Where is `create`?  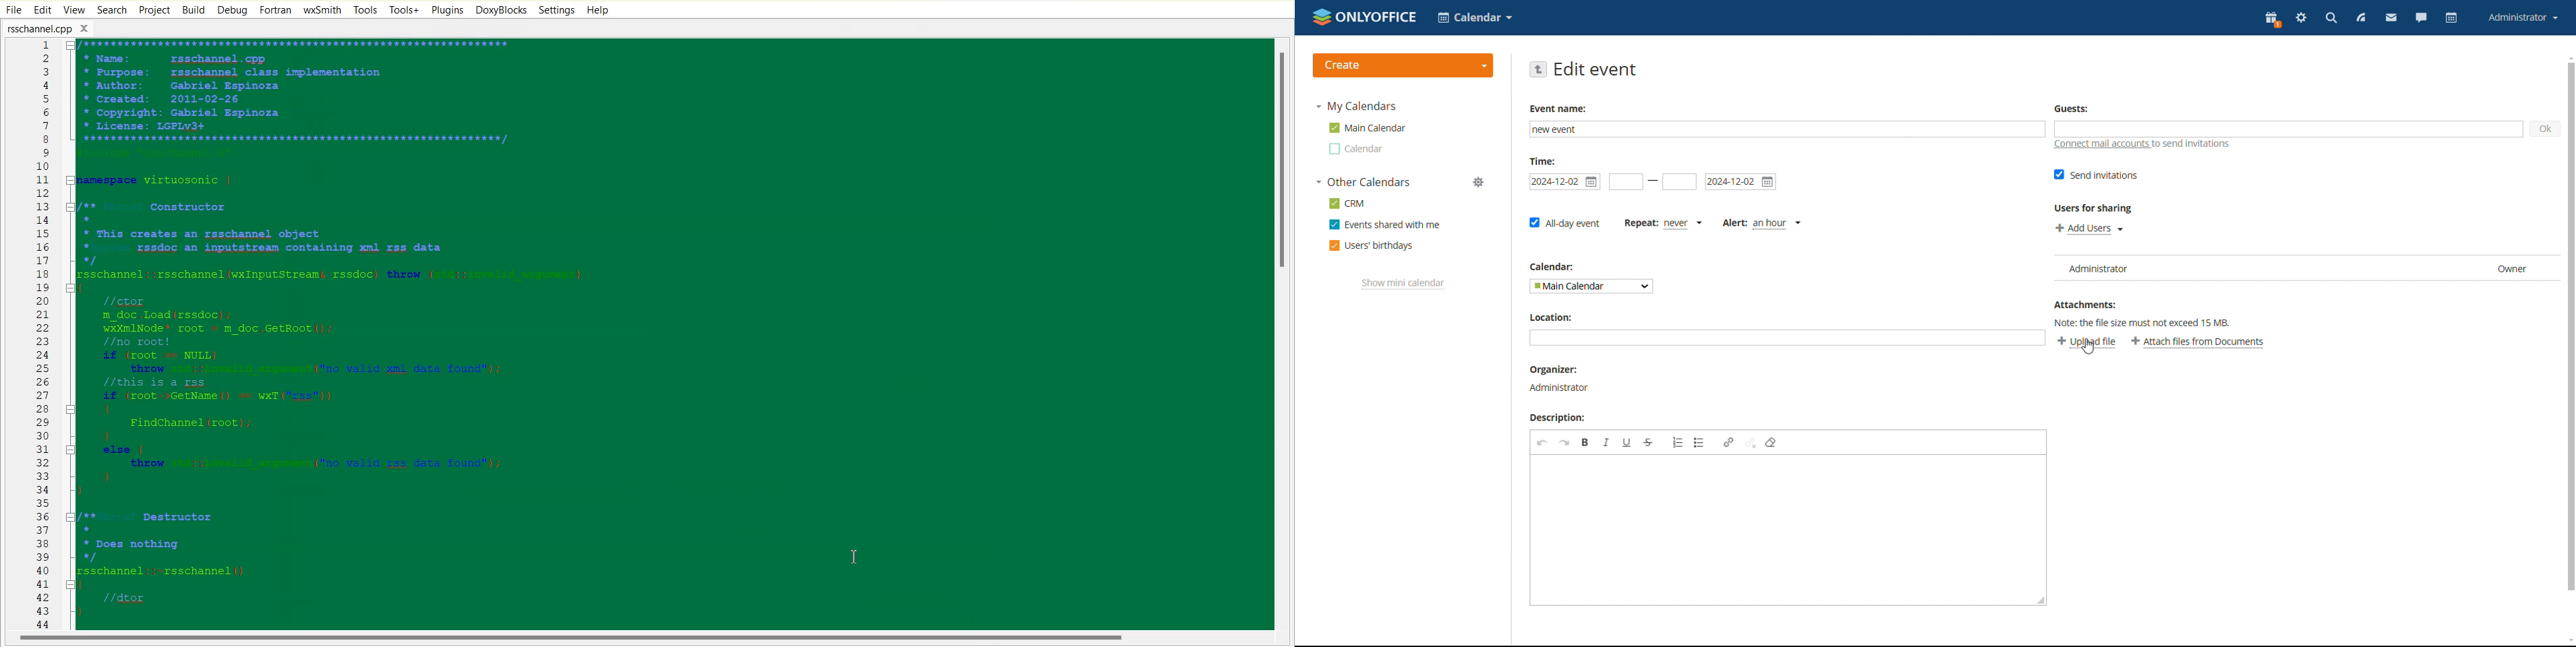
create is located at coordinates (1403, 66).